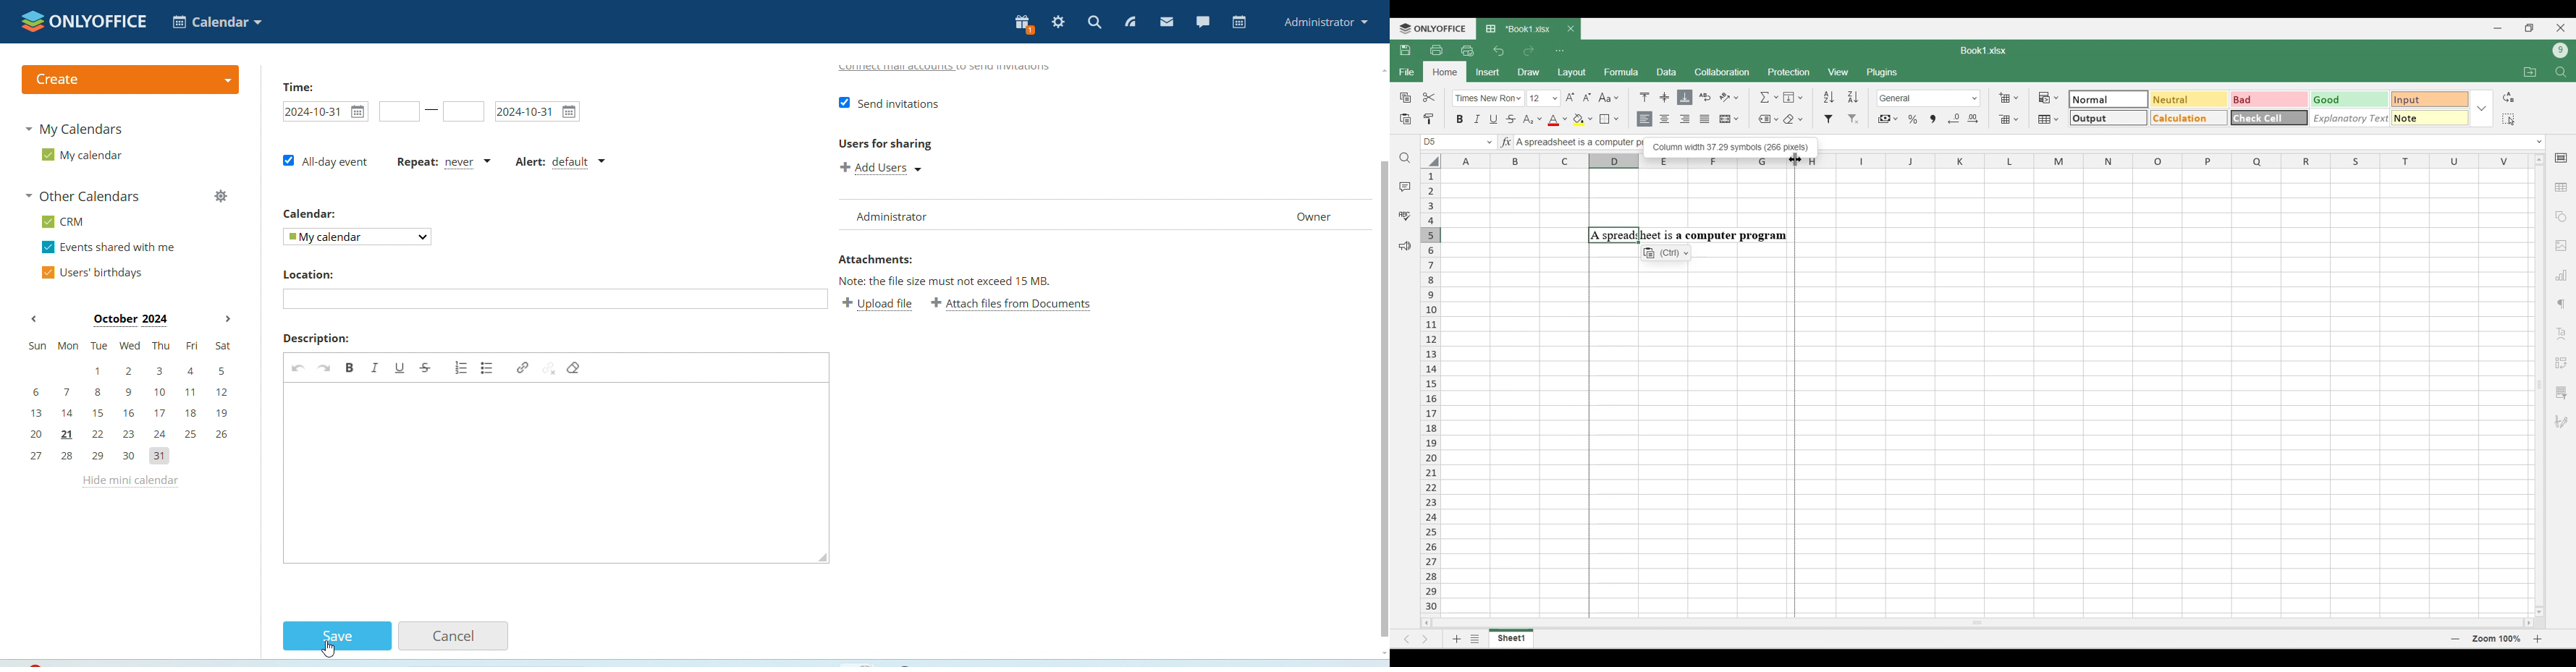 The width and height of the screenshot is (2576, 672). What do you see at coordinates (1529, 72) in the screenshot?
I see `Draw menu` at bounding box center [1529, 72].